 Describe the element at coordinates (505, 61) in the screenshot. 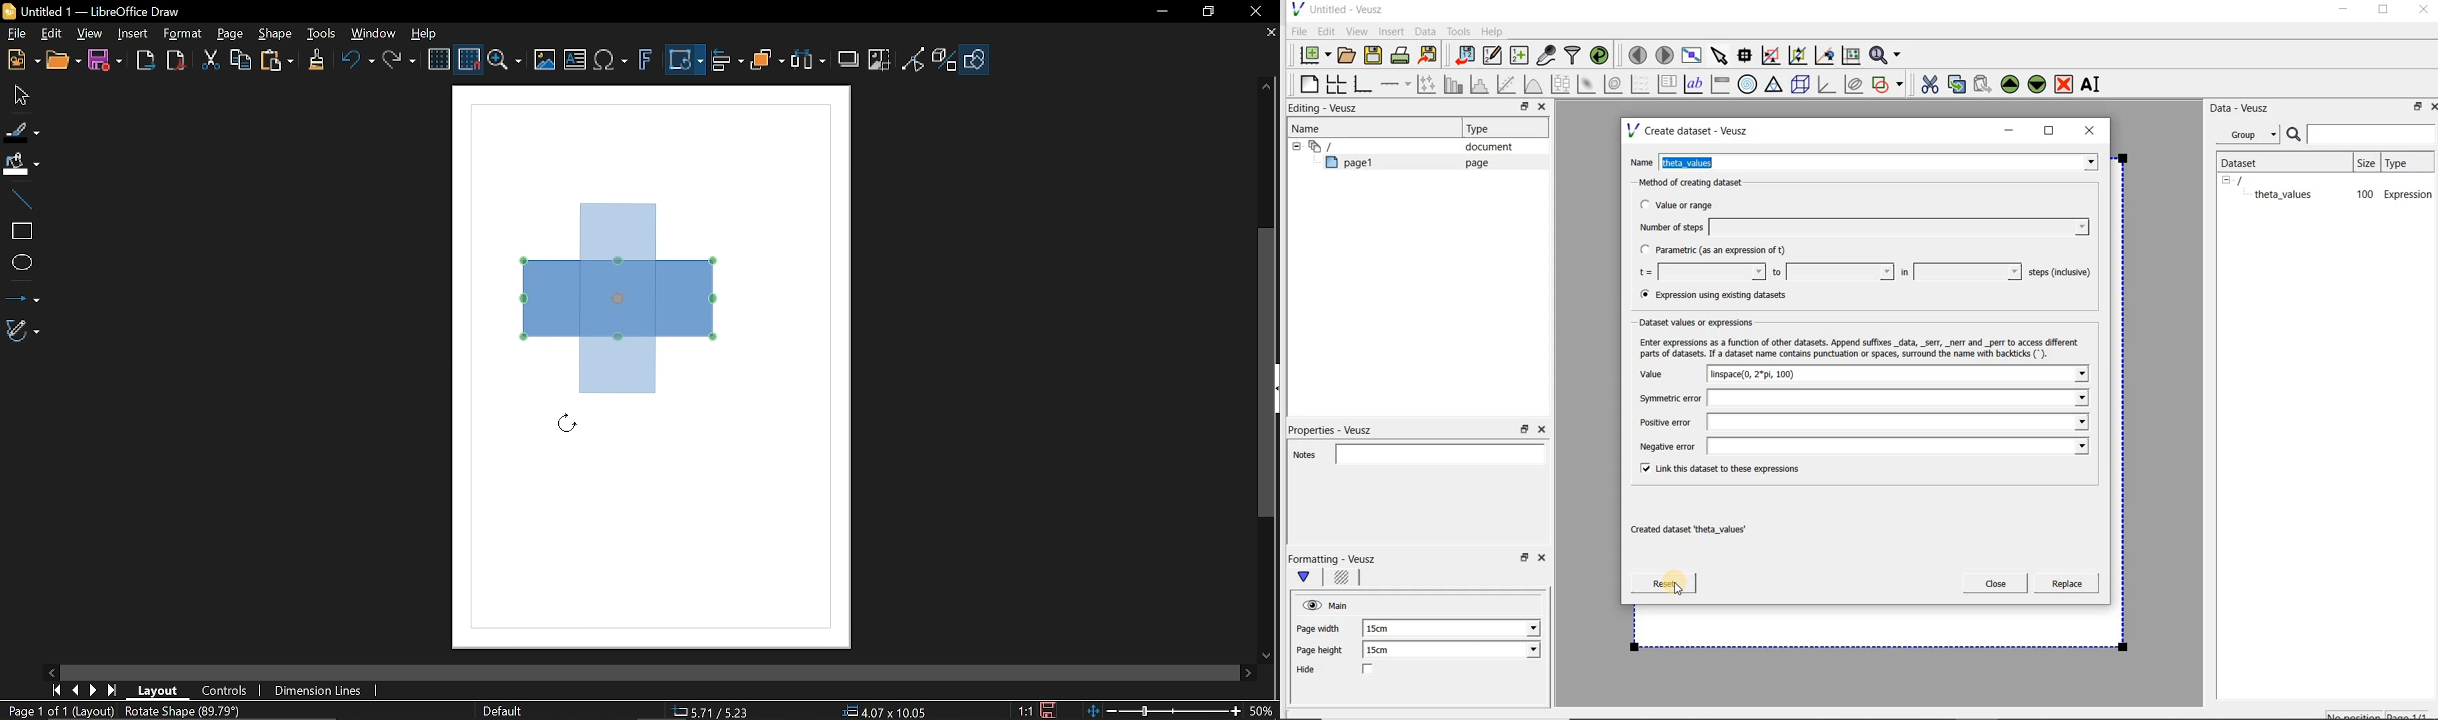

I see `Zoom` at that location.